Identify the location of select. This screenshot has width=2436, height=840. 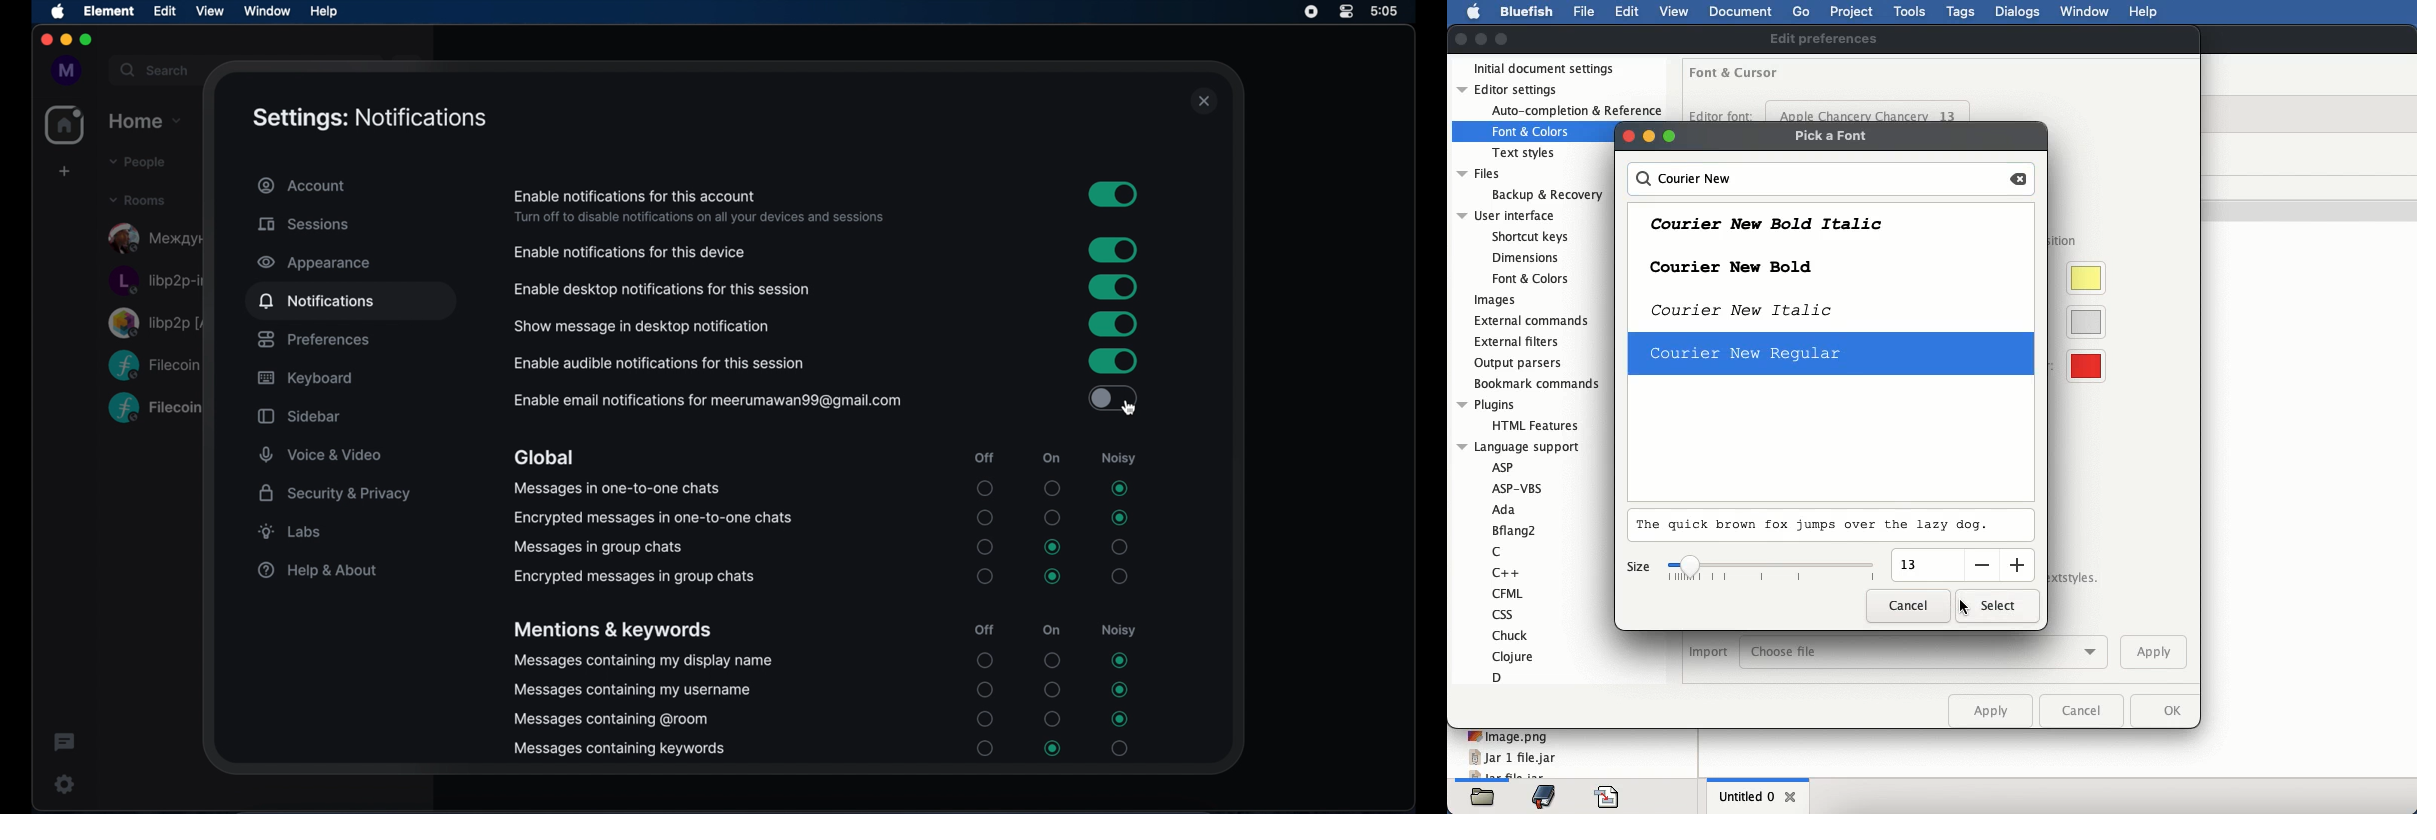
(1996, 603).